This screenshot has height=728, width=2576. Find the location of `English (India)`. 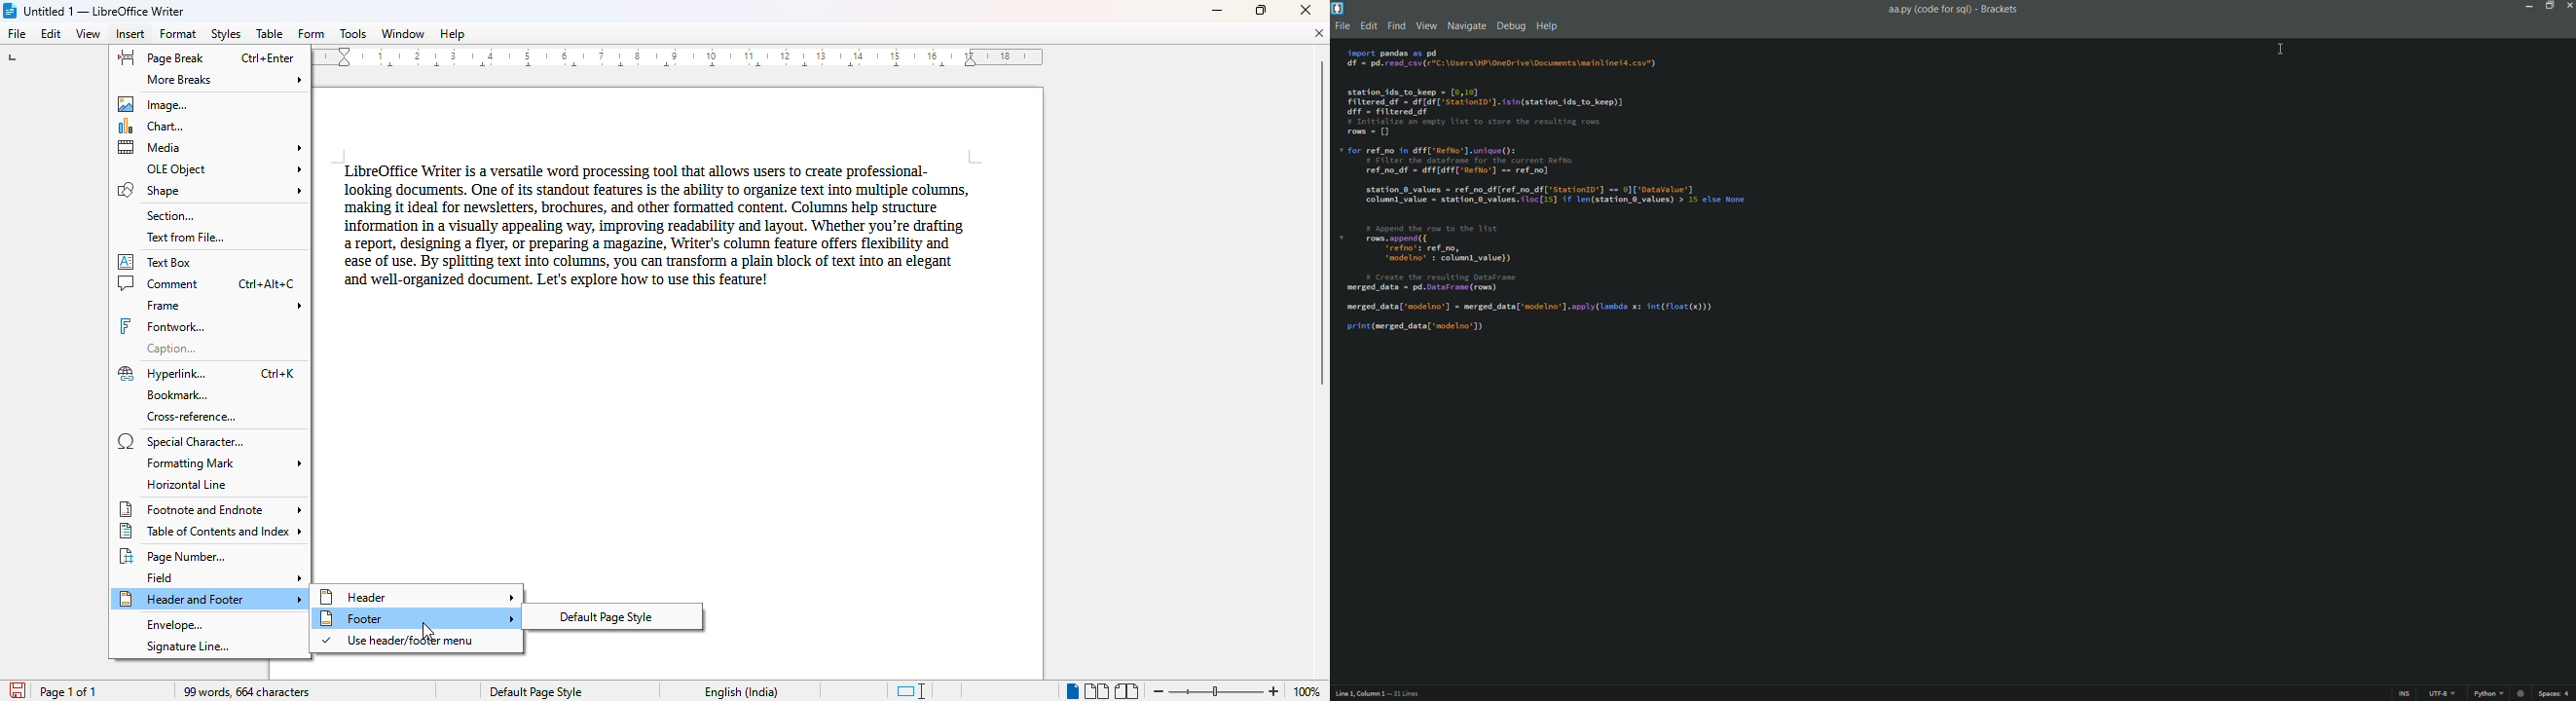

English (India) is located at coordinates (742, 692).